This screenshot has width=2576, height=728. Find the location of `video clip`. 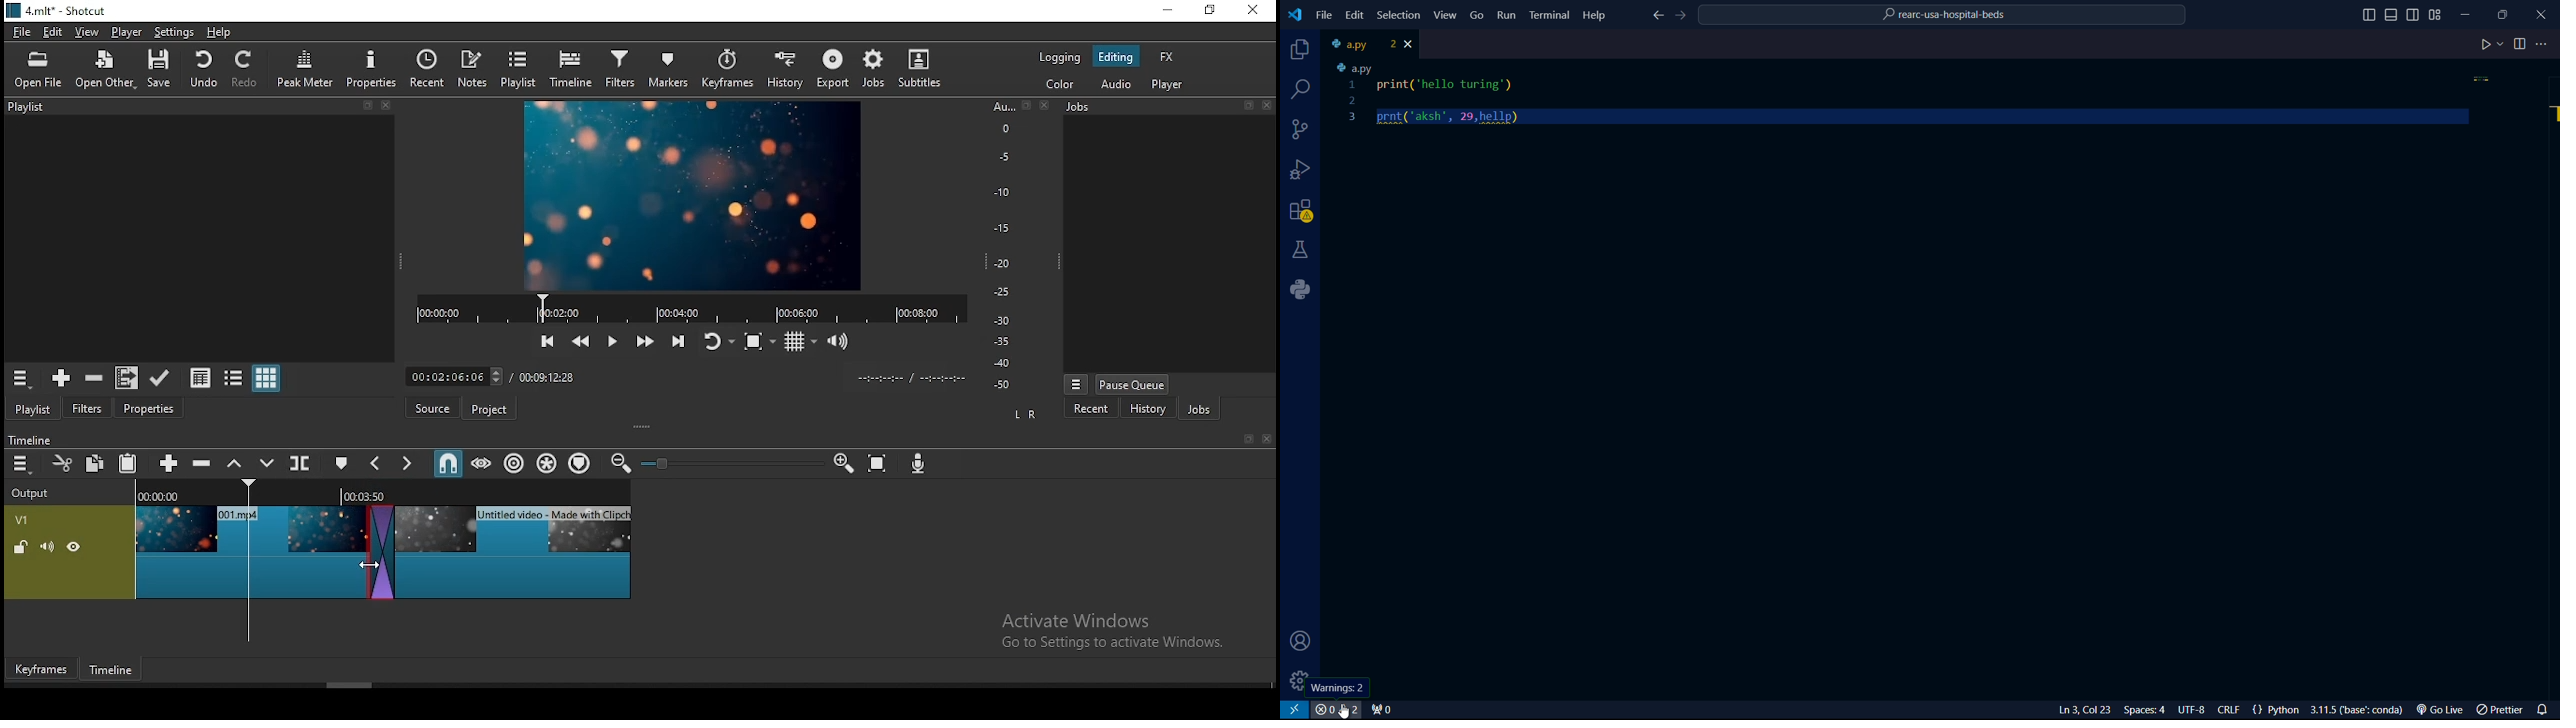

video clip is located at coordinates (517, 550).